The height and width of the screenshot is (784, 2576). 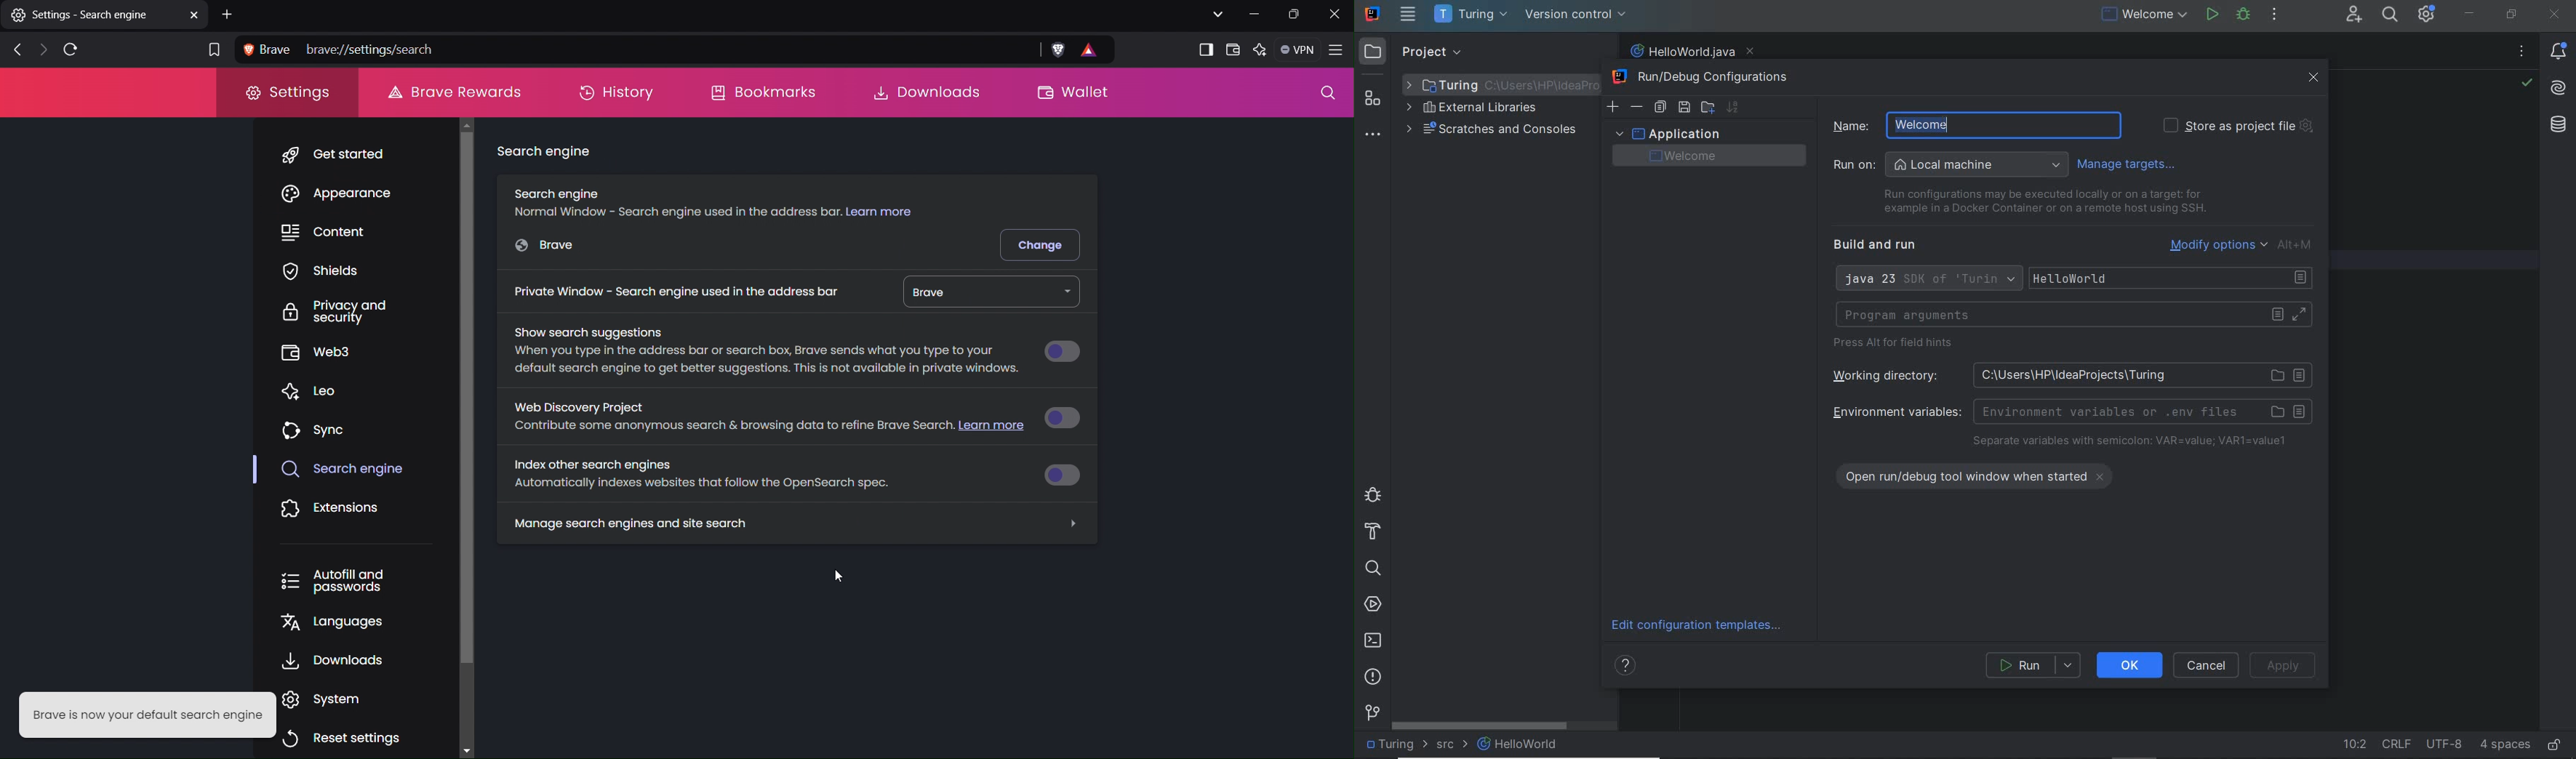 I want to click on REMOVE CONFIGURATION, so click(x=1637, y=107).